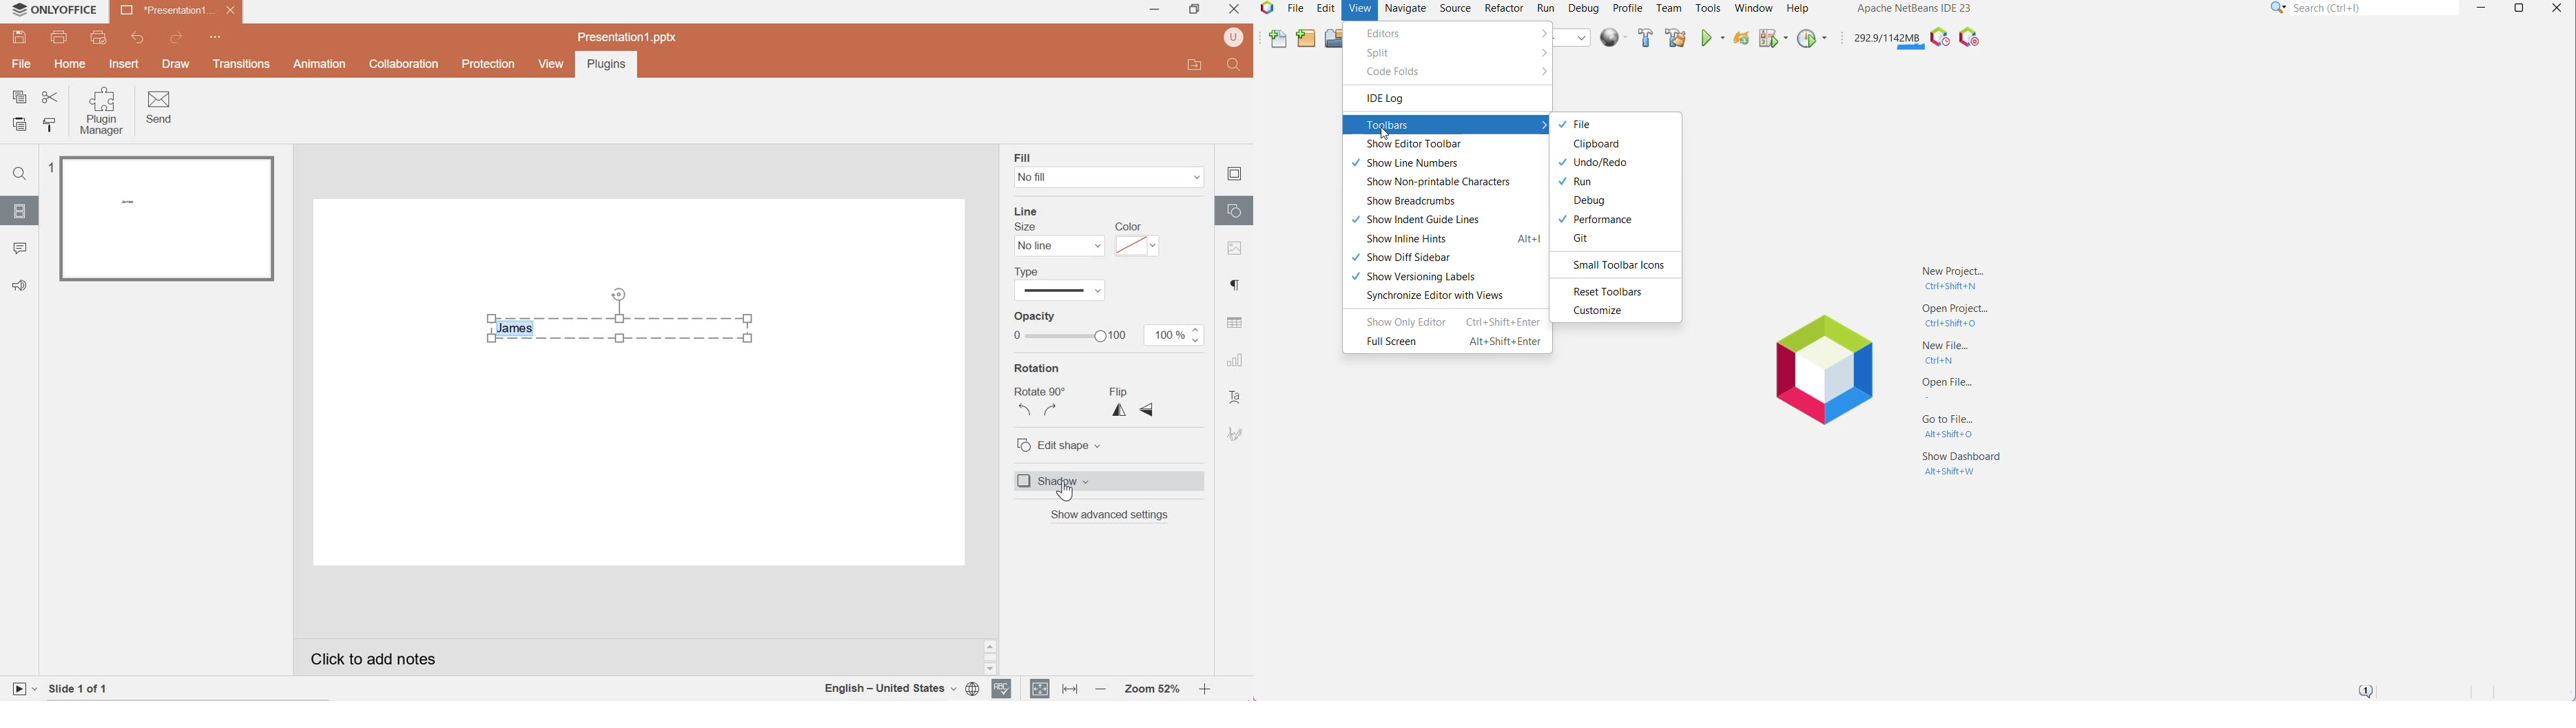 The height and width of the screenshot is (728, 2576). I want to click on shadow, so click(1121, 482).